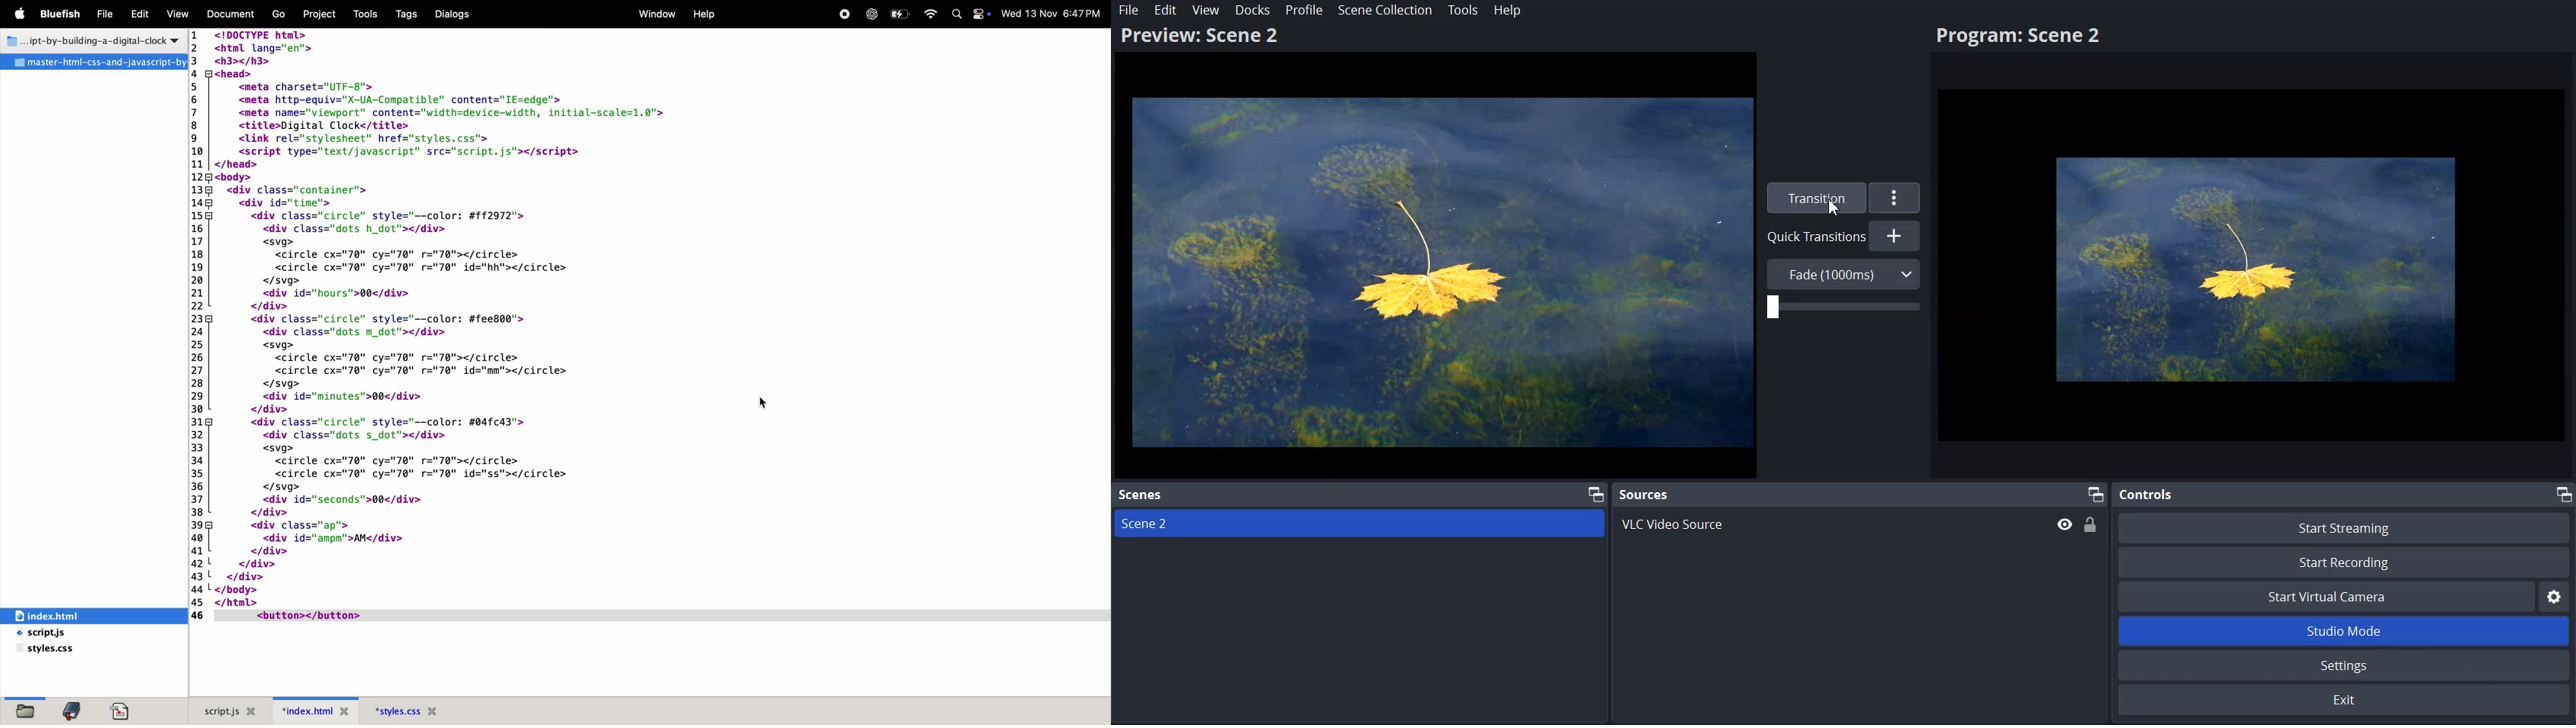 This screenshot has width=2576, height=728. Describe the element at coordinates (1206, 11) in the screenshot. I see `View` at that location.